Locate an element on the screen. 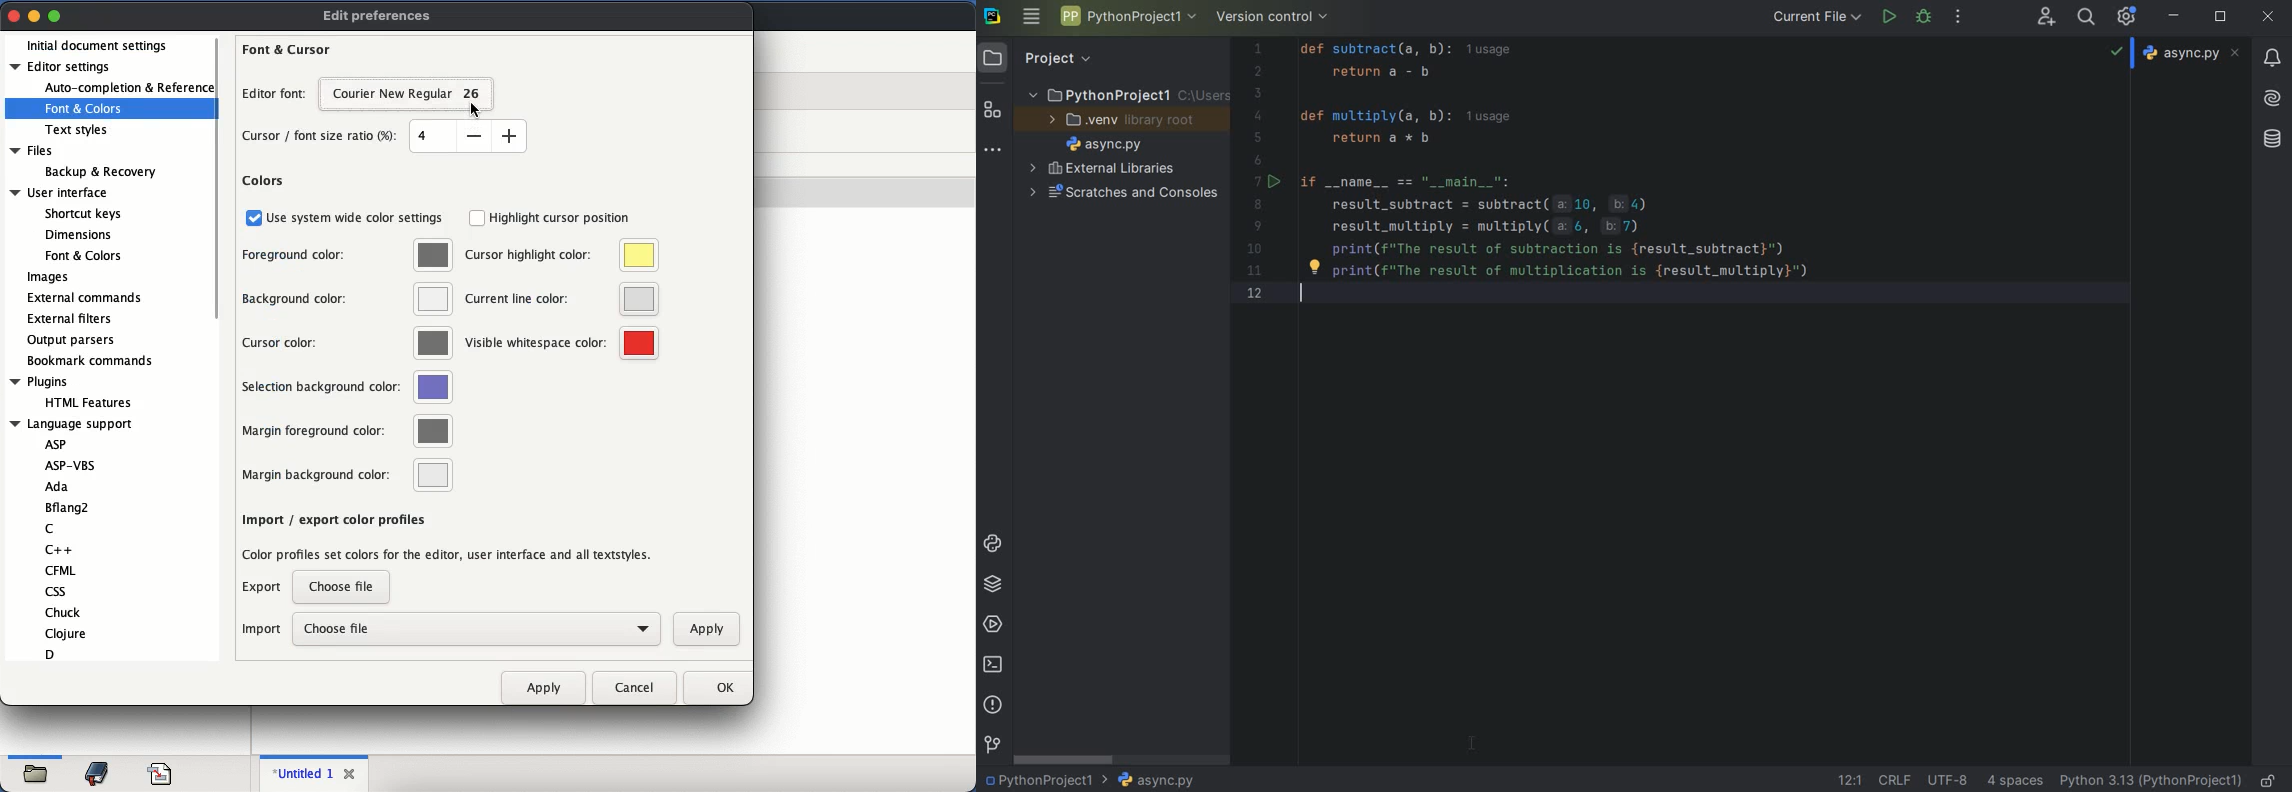 This screenshot has height=812, width=2296. minimize is located at coordinates (34, 17).